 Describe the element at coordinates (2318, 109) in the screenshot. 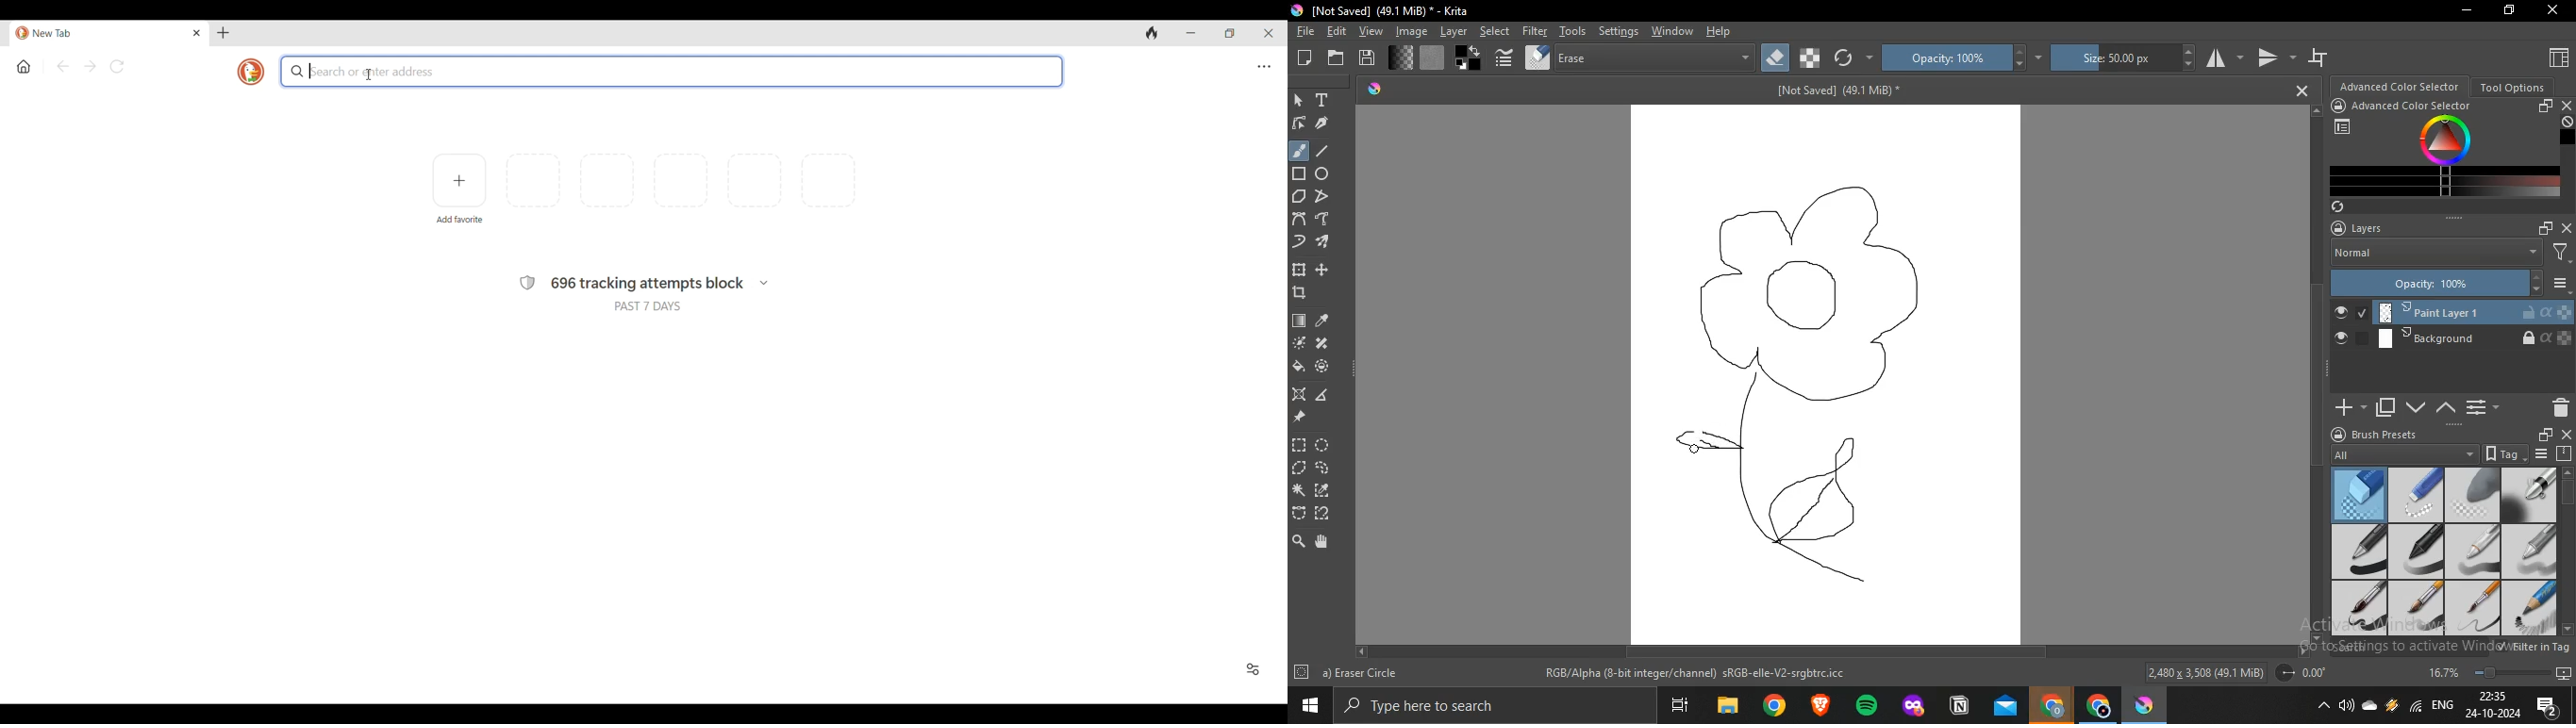

I see `Up` at that location.